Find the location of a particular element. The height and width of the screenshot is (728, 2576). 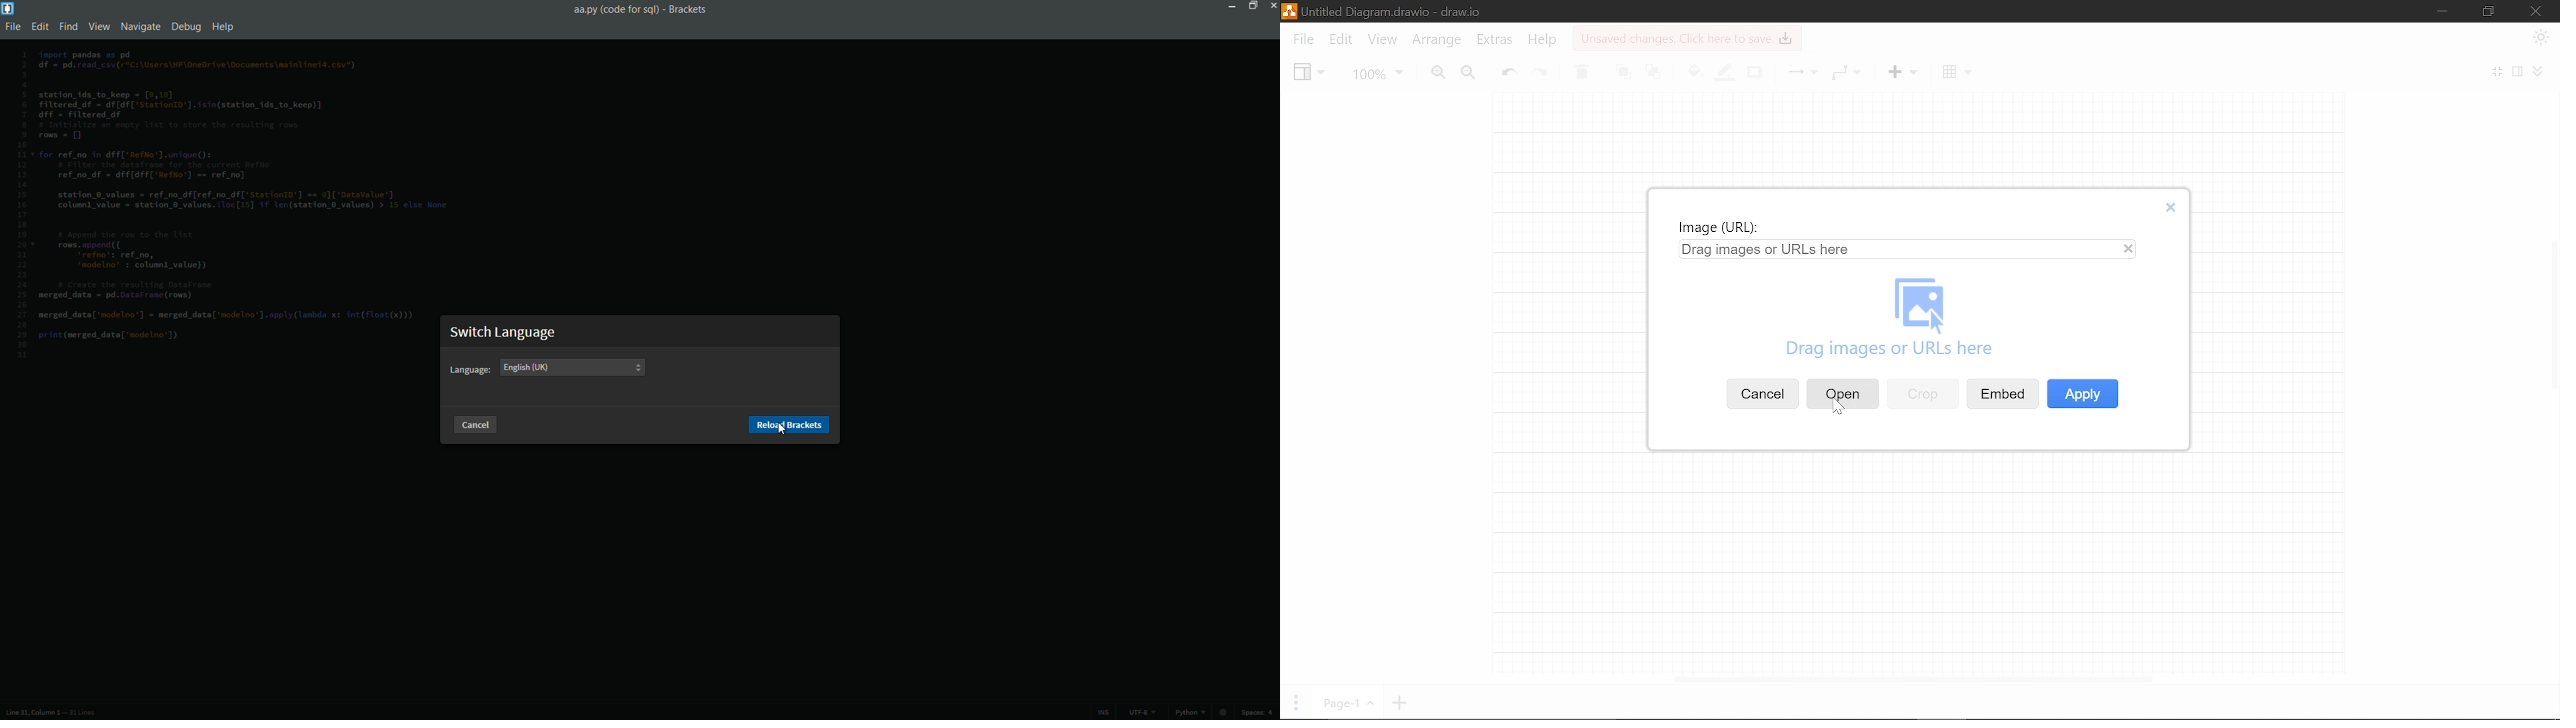

Close is located at coordinates (2535, 11).